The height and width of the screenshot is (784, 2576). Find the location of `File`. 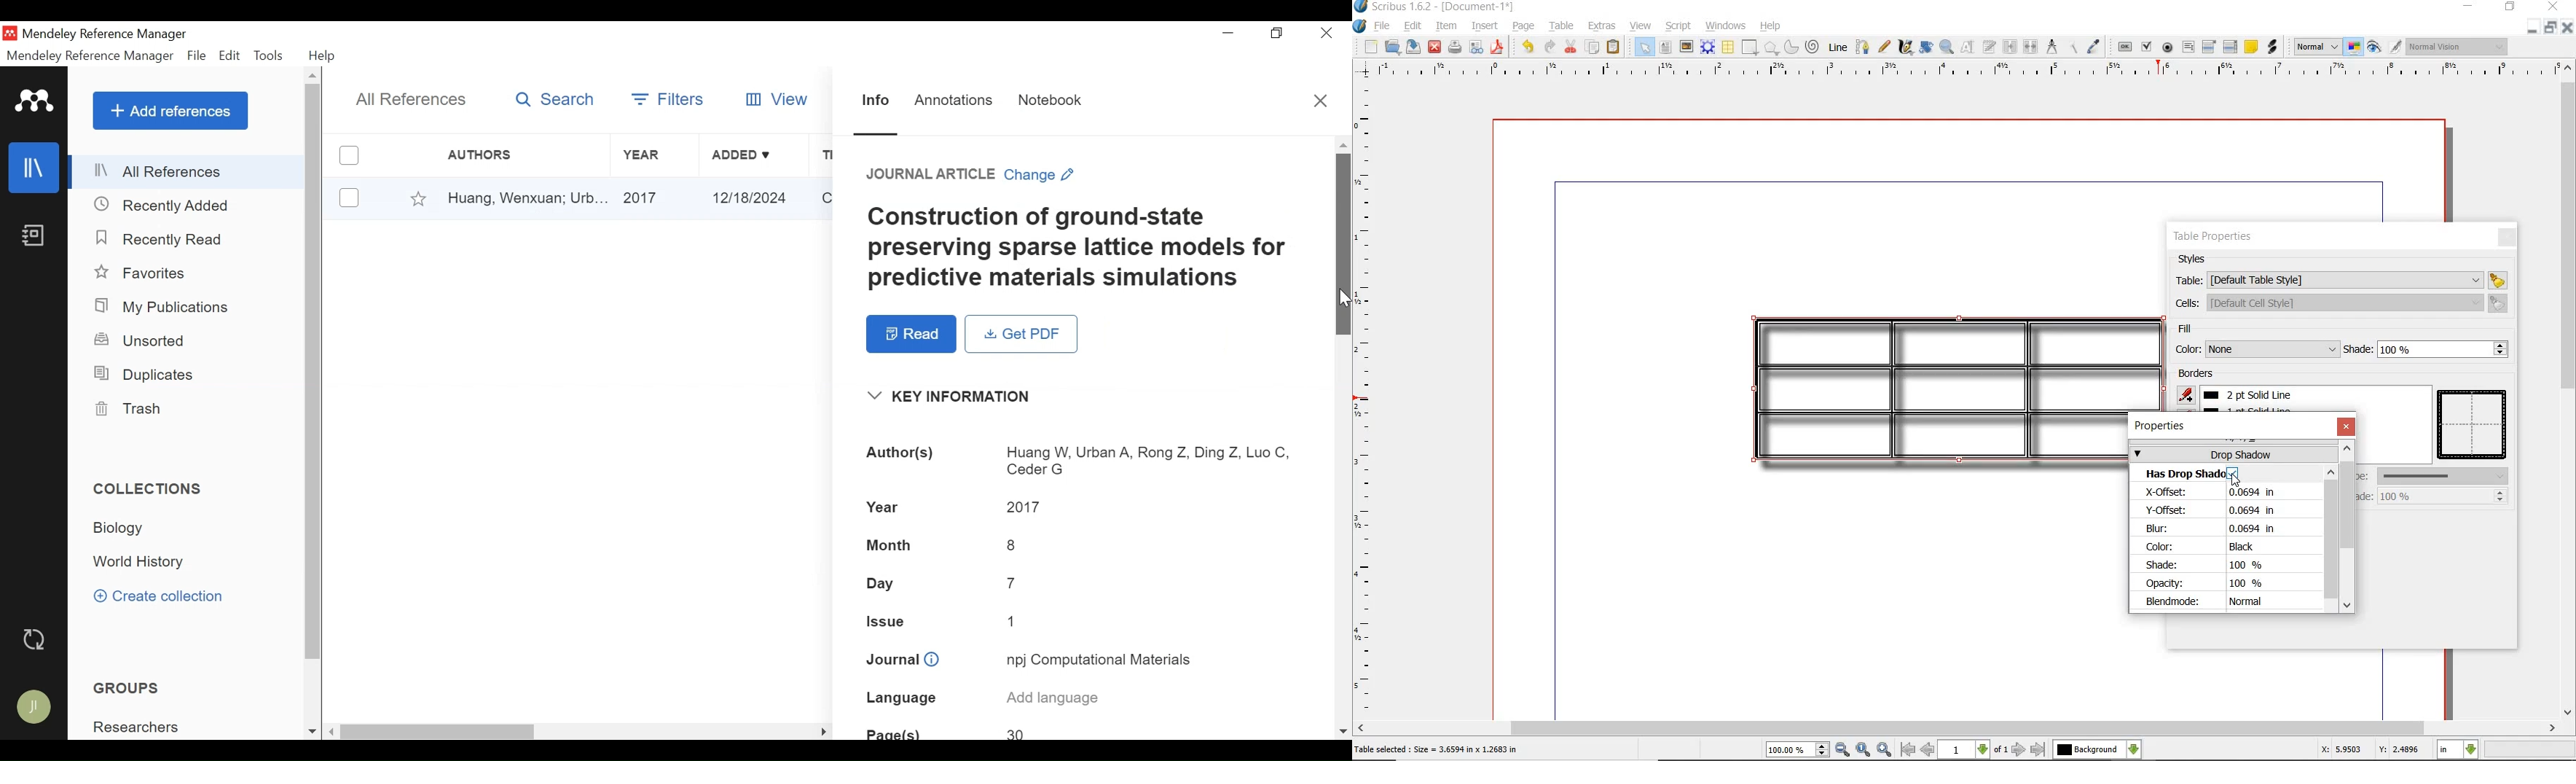

File is located at coordinates (197, 56).